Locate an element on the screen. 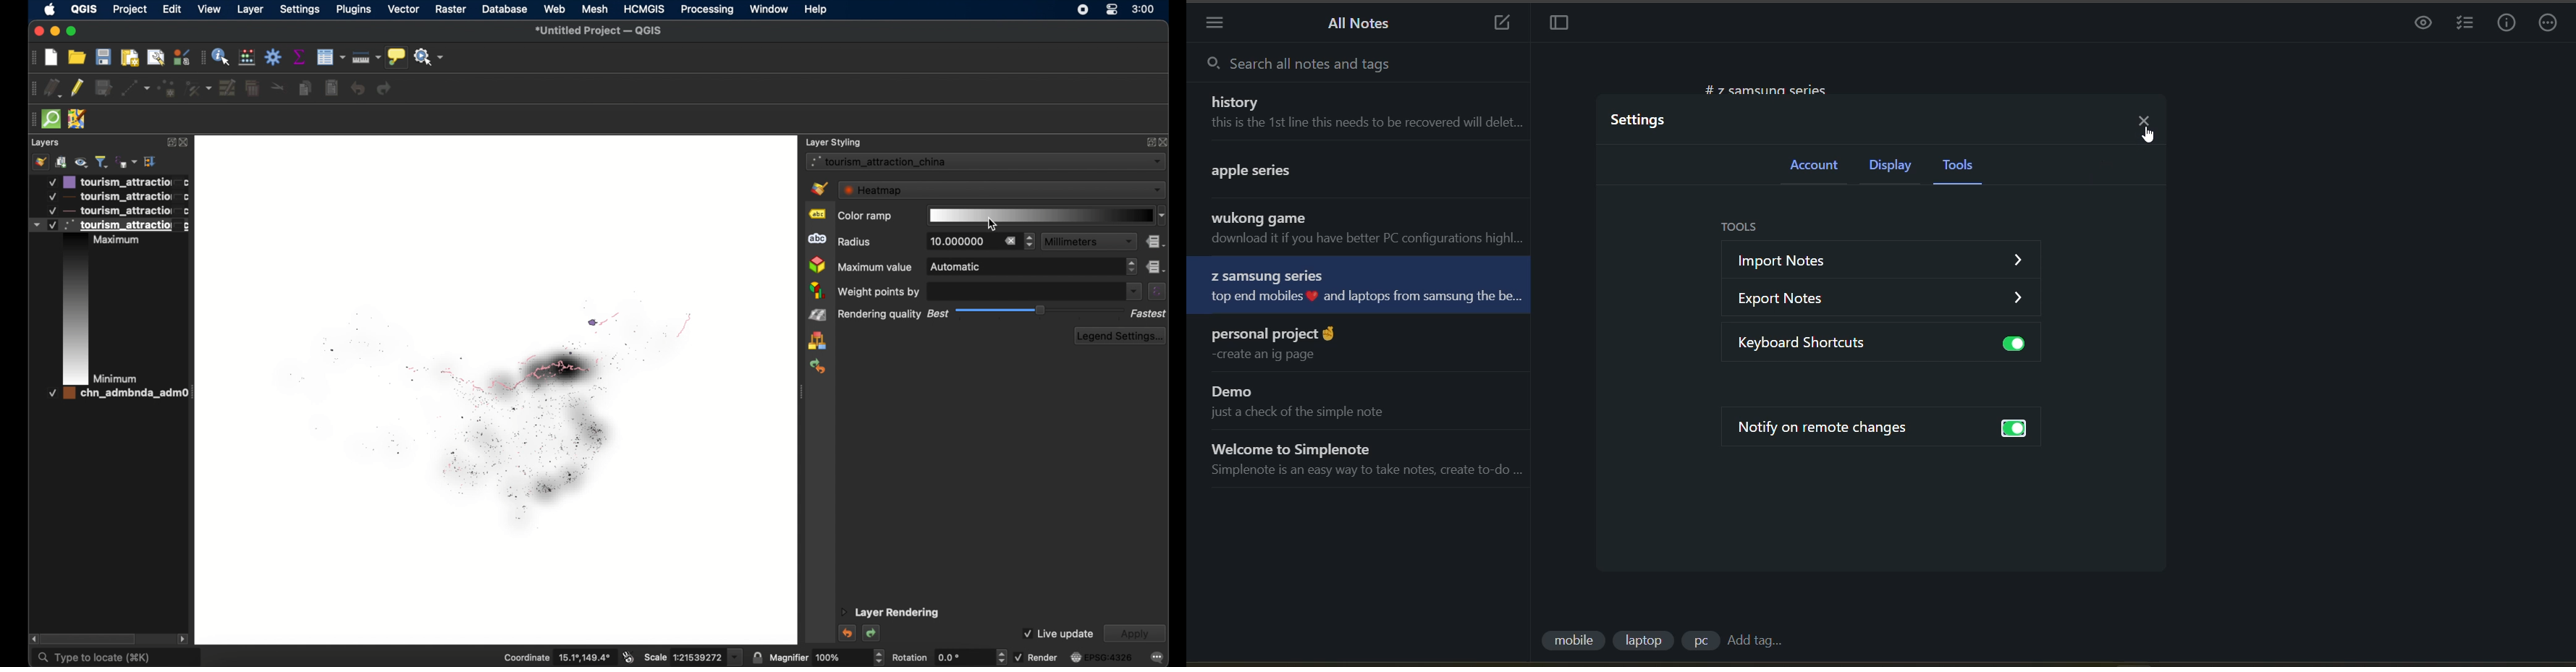 The width and height of the screenshot is (2576, 672). show map tips is located at coordinates (397, 57).